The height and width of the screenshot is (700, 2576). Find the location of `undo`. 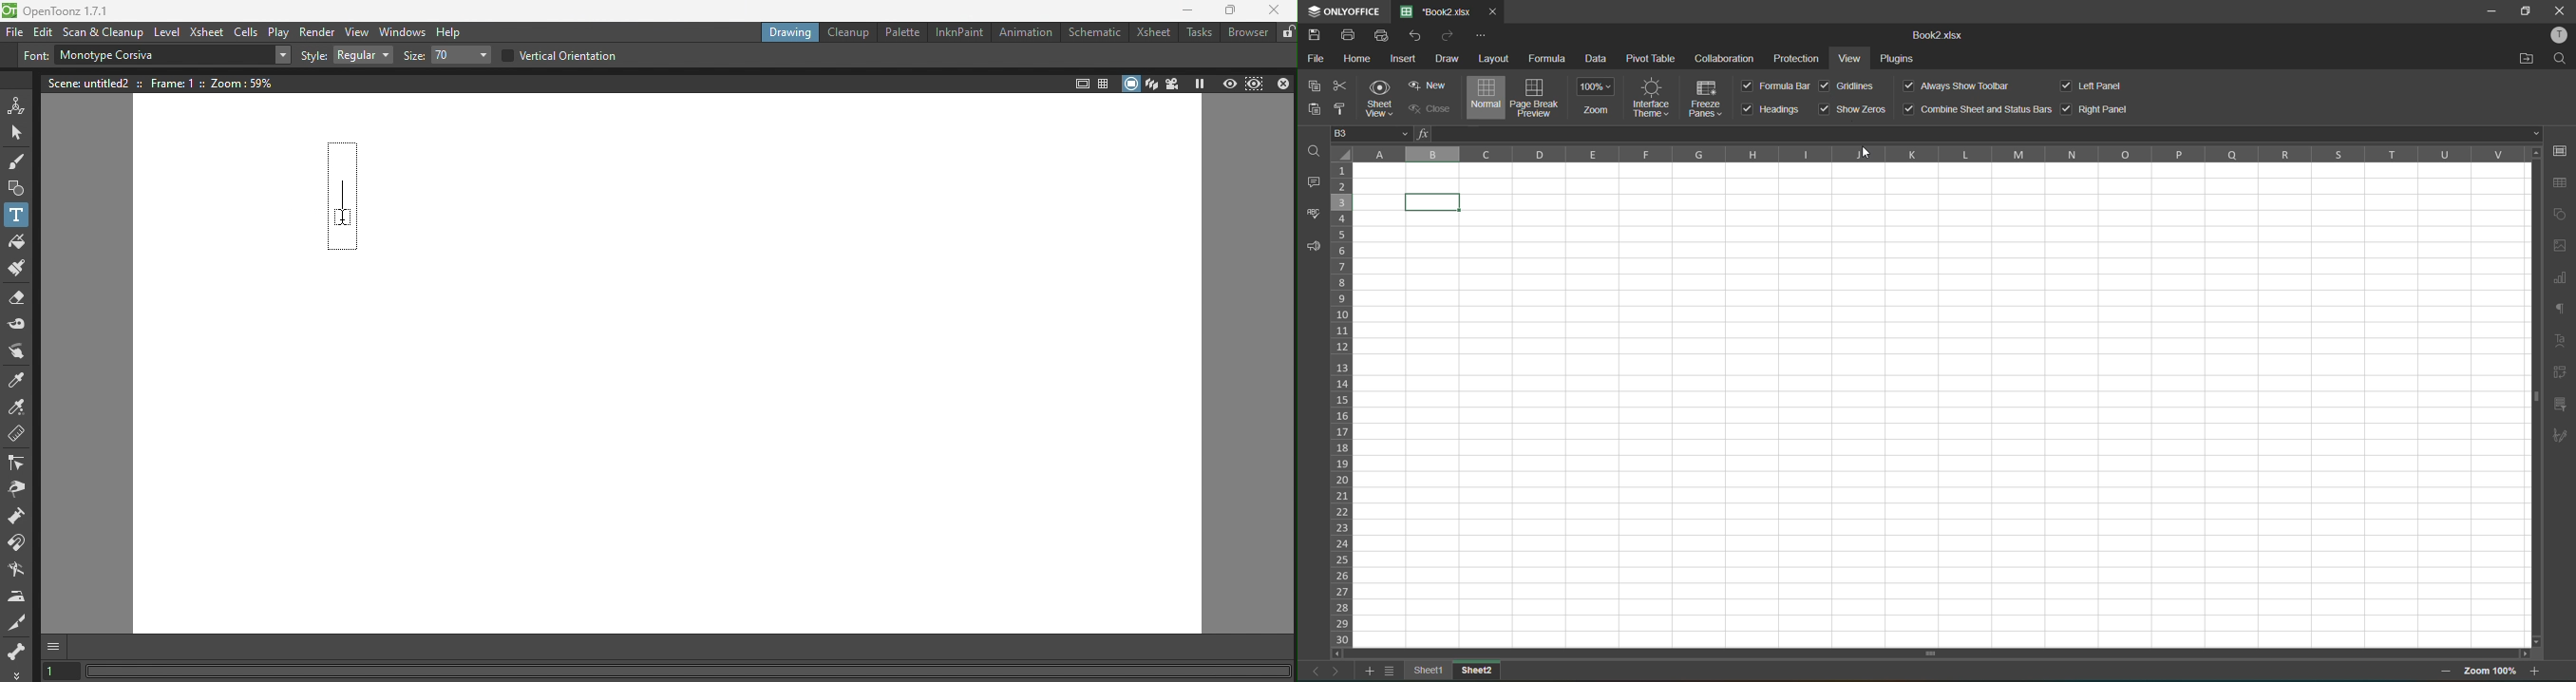

undo is located at coordinates (1418, 35).